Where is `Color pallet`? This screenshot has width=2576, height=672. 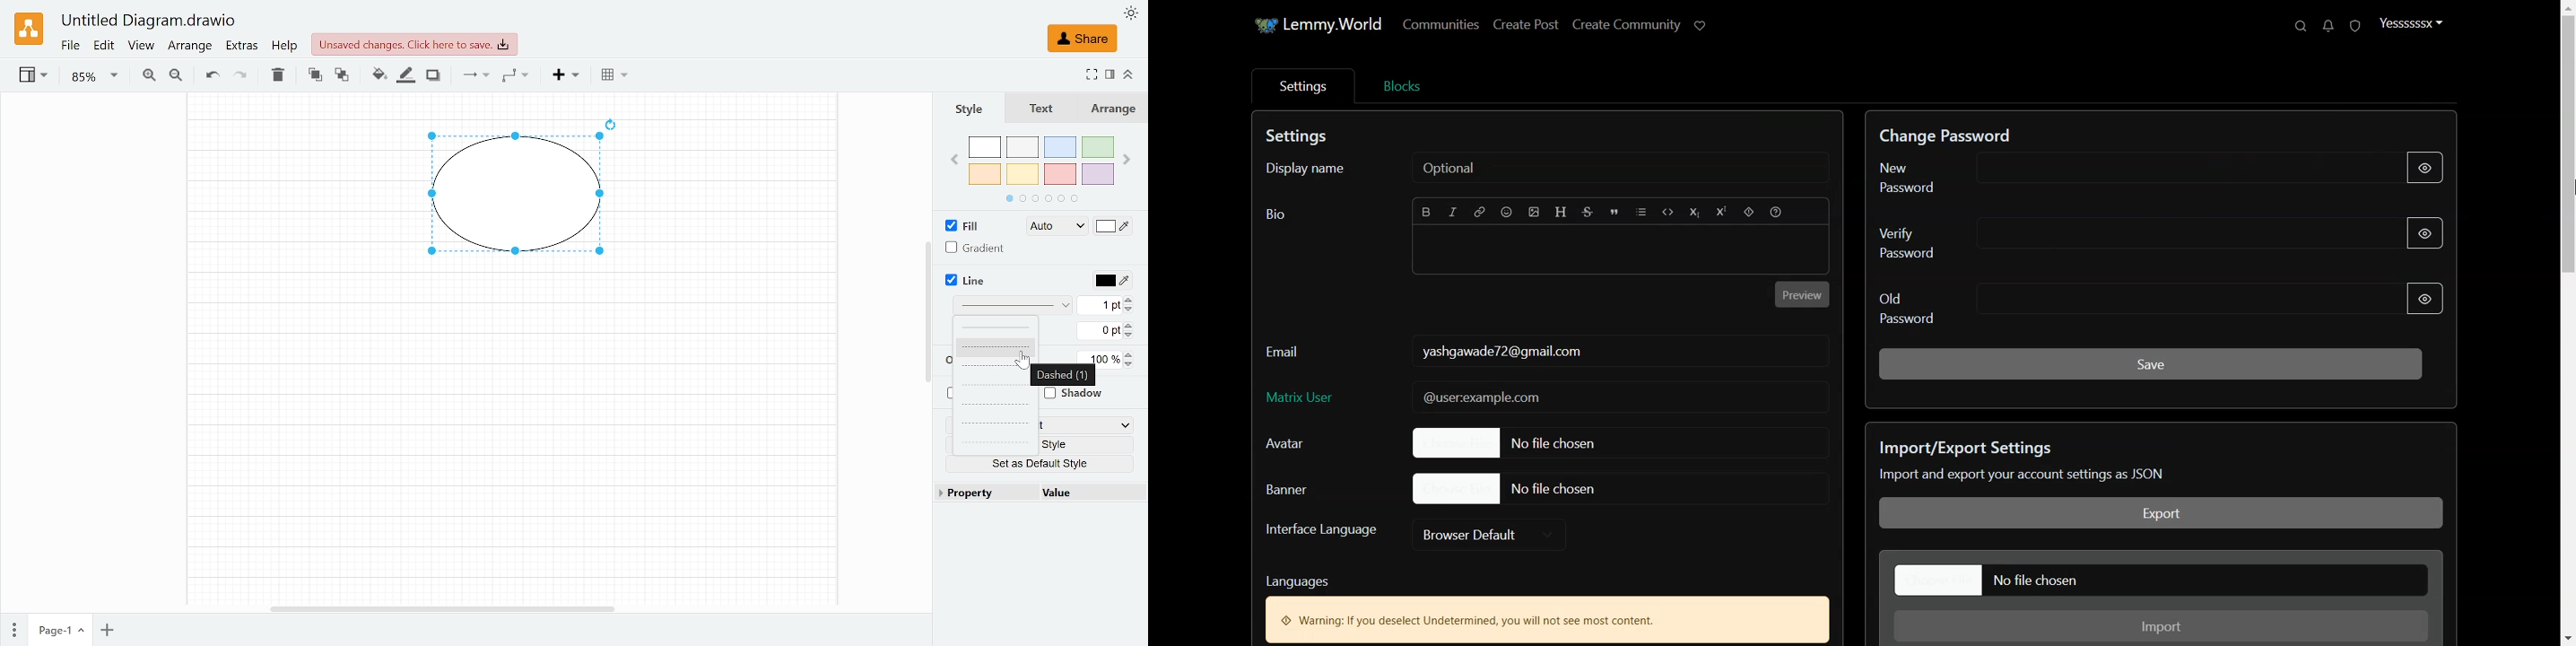
Color pallet is located at coordinates (1042, 169).